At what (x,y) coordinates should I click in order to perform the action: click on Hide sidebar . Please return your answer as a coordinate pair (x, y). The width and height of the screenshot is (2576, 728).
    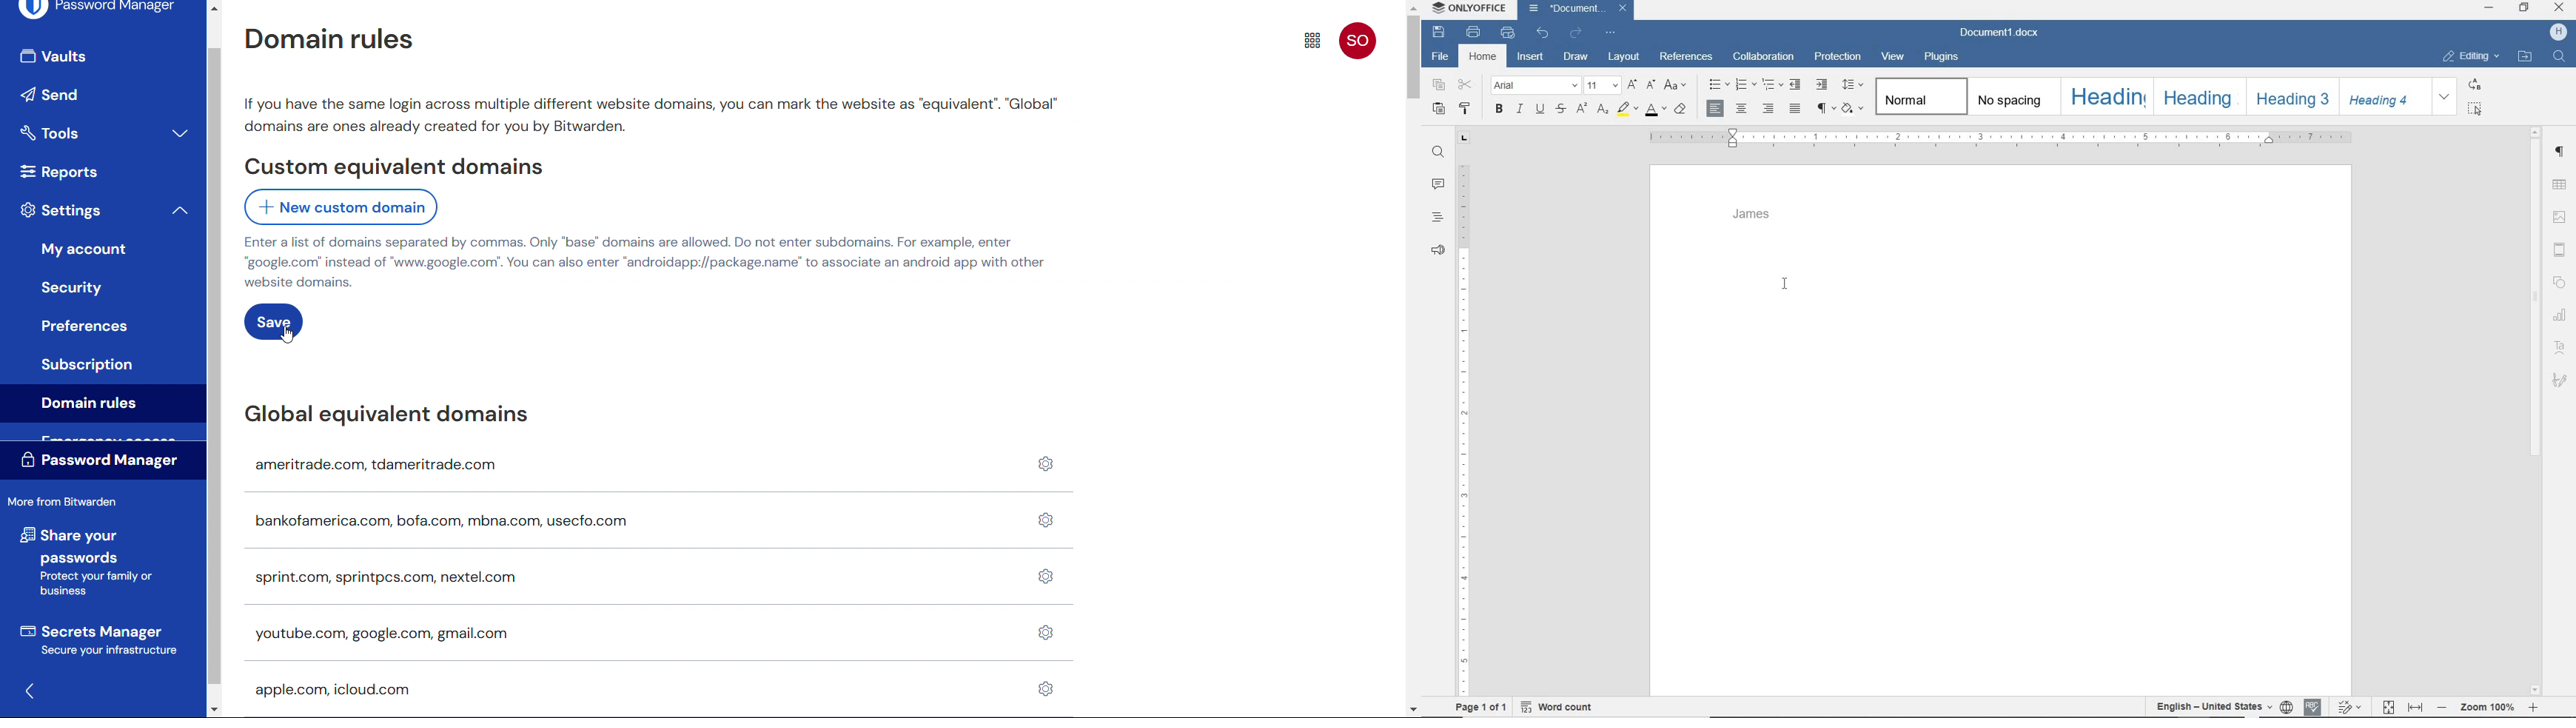
    Looking at the image, I should click on (30, 692).